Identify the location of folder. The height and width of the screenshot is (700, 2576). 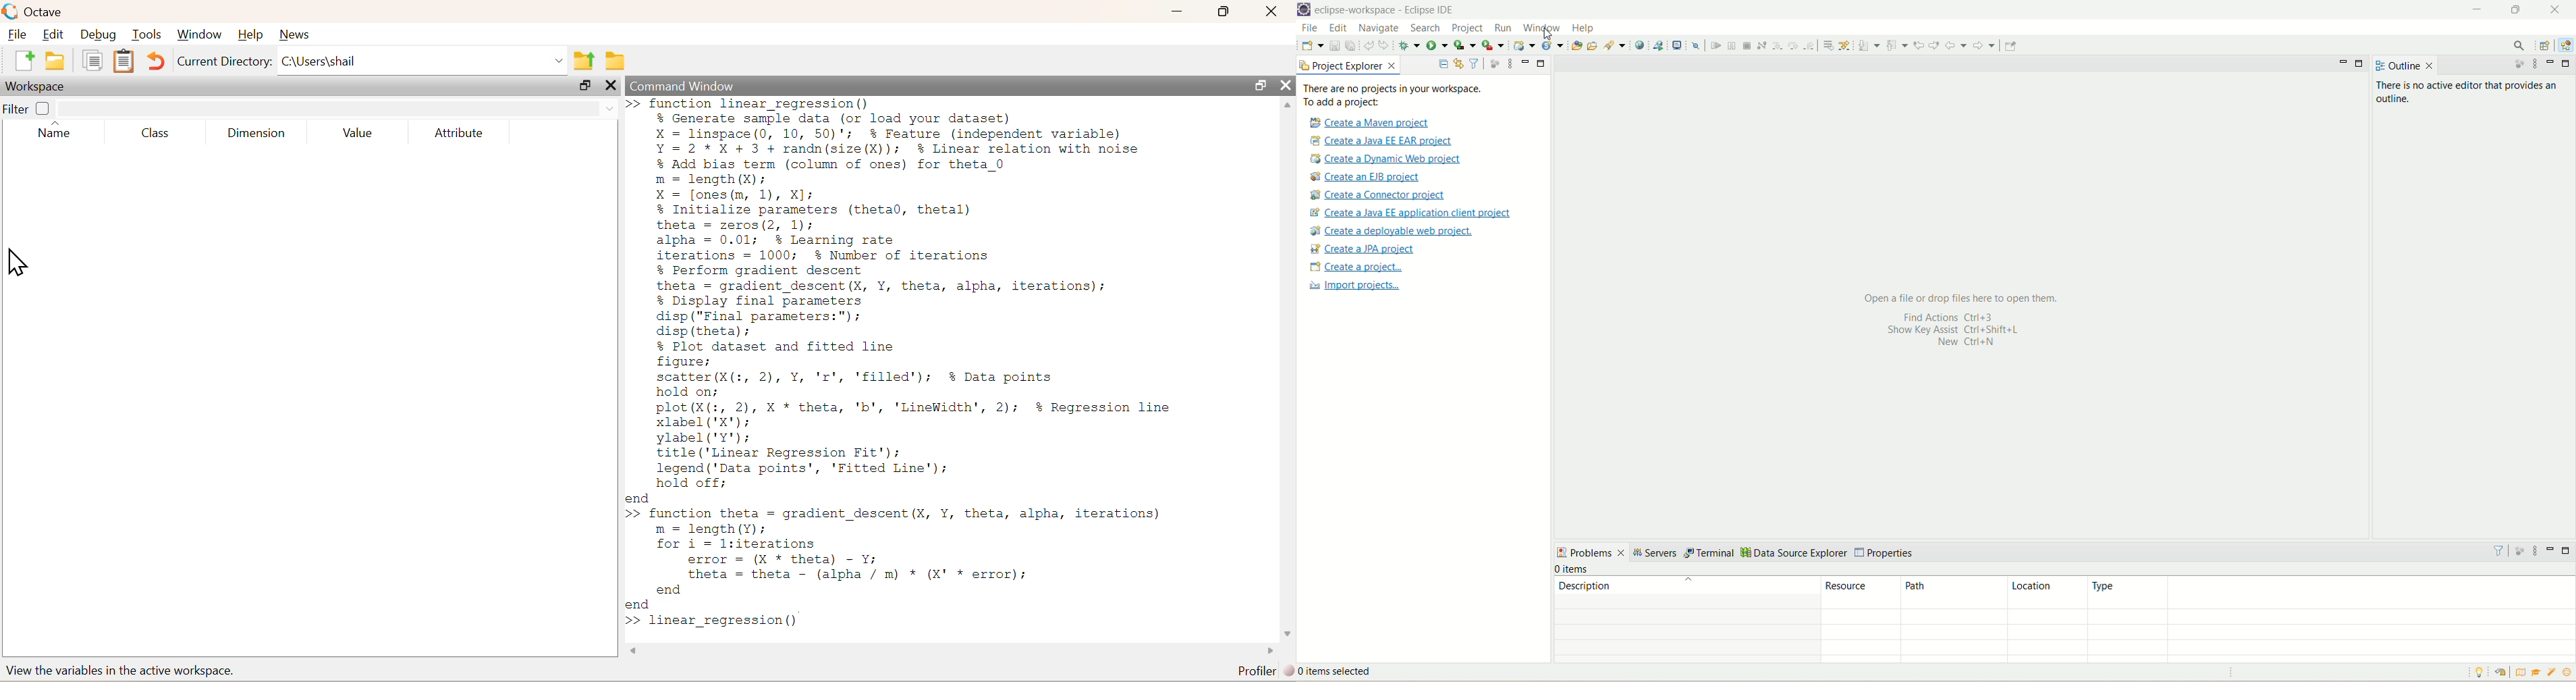
(614, 61).